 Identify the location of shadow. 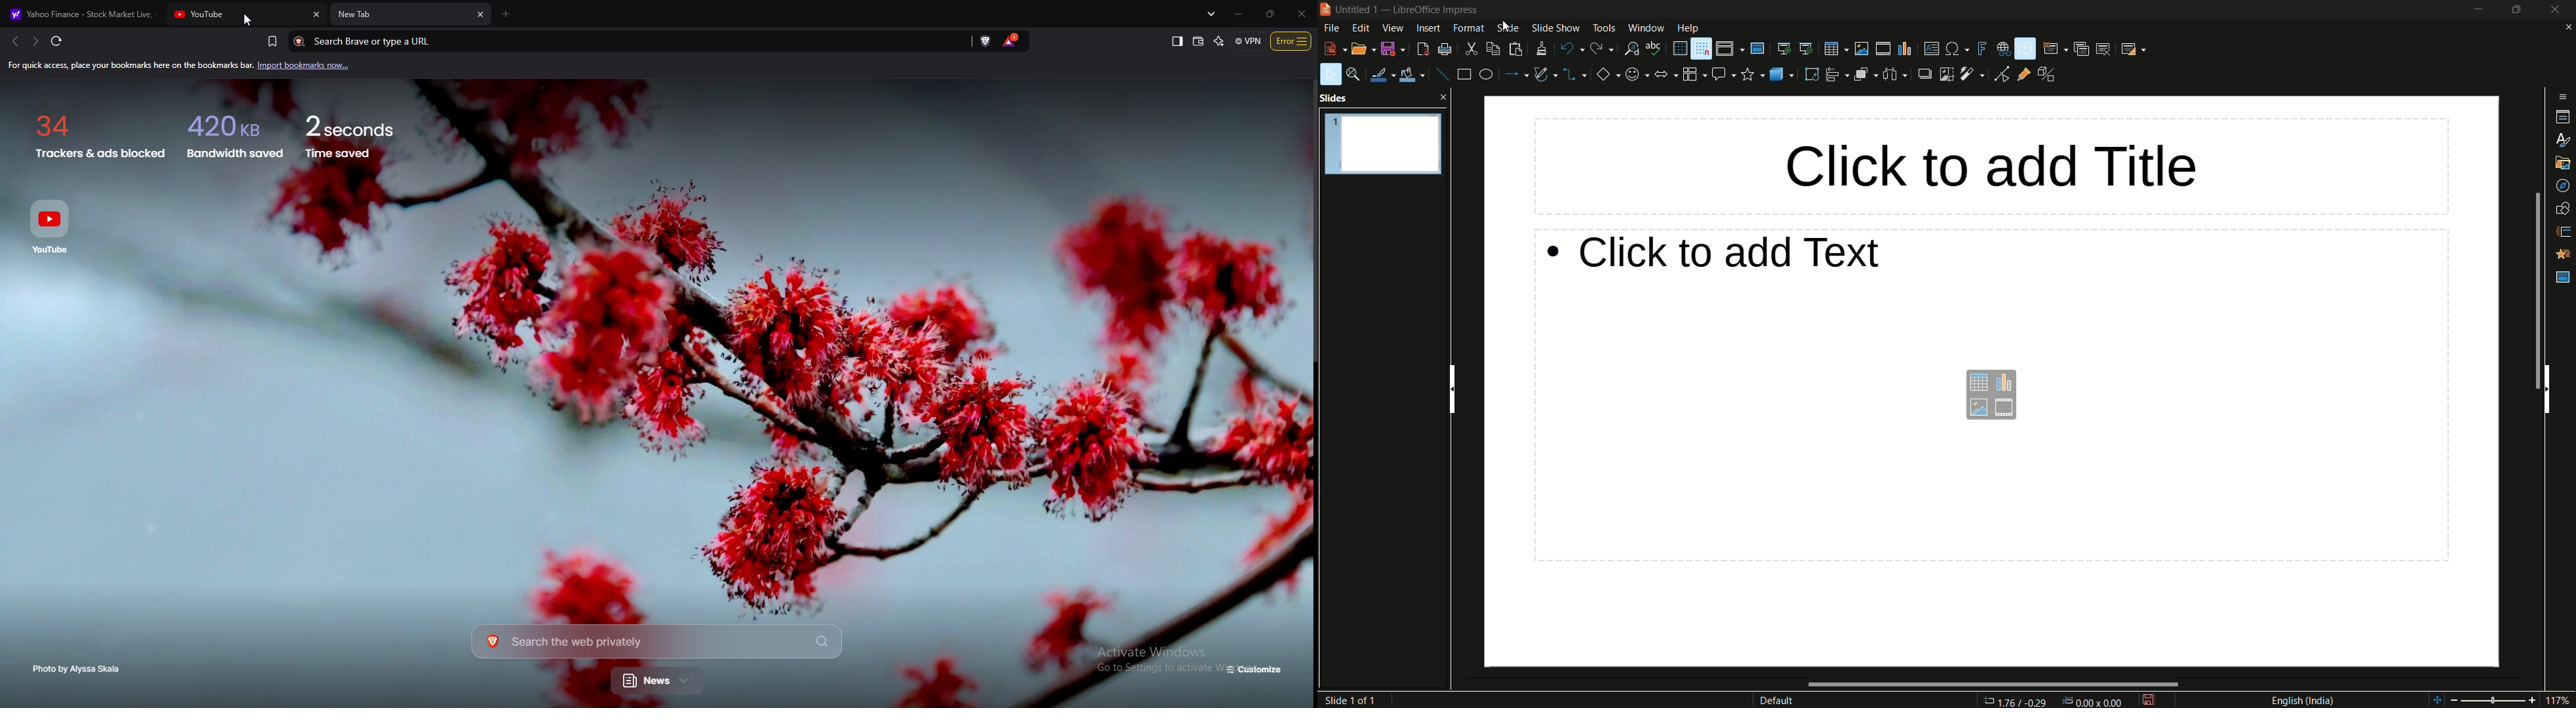
(1925, 75).